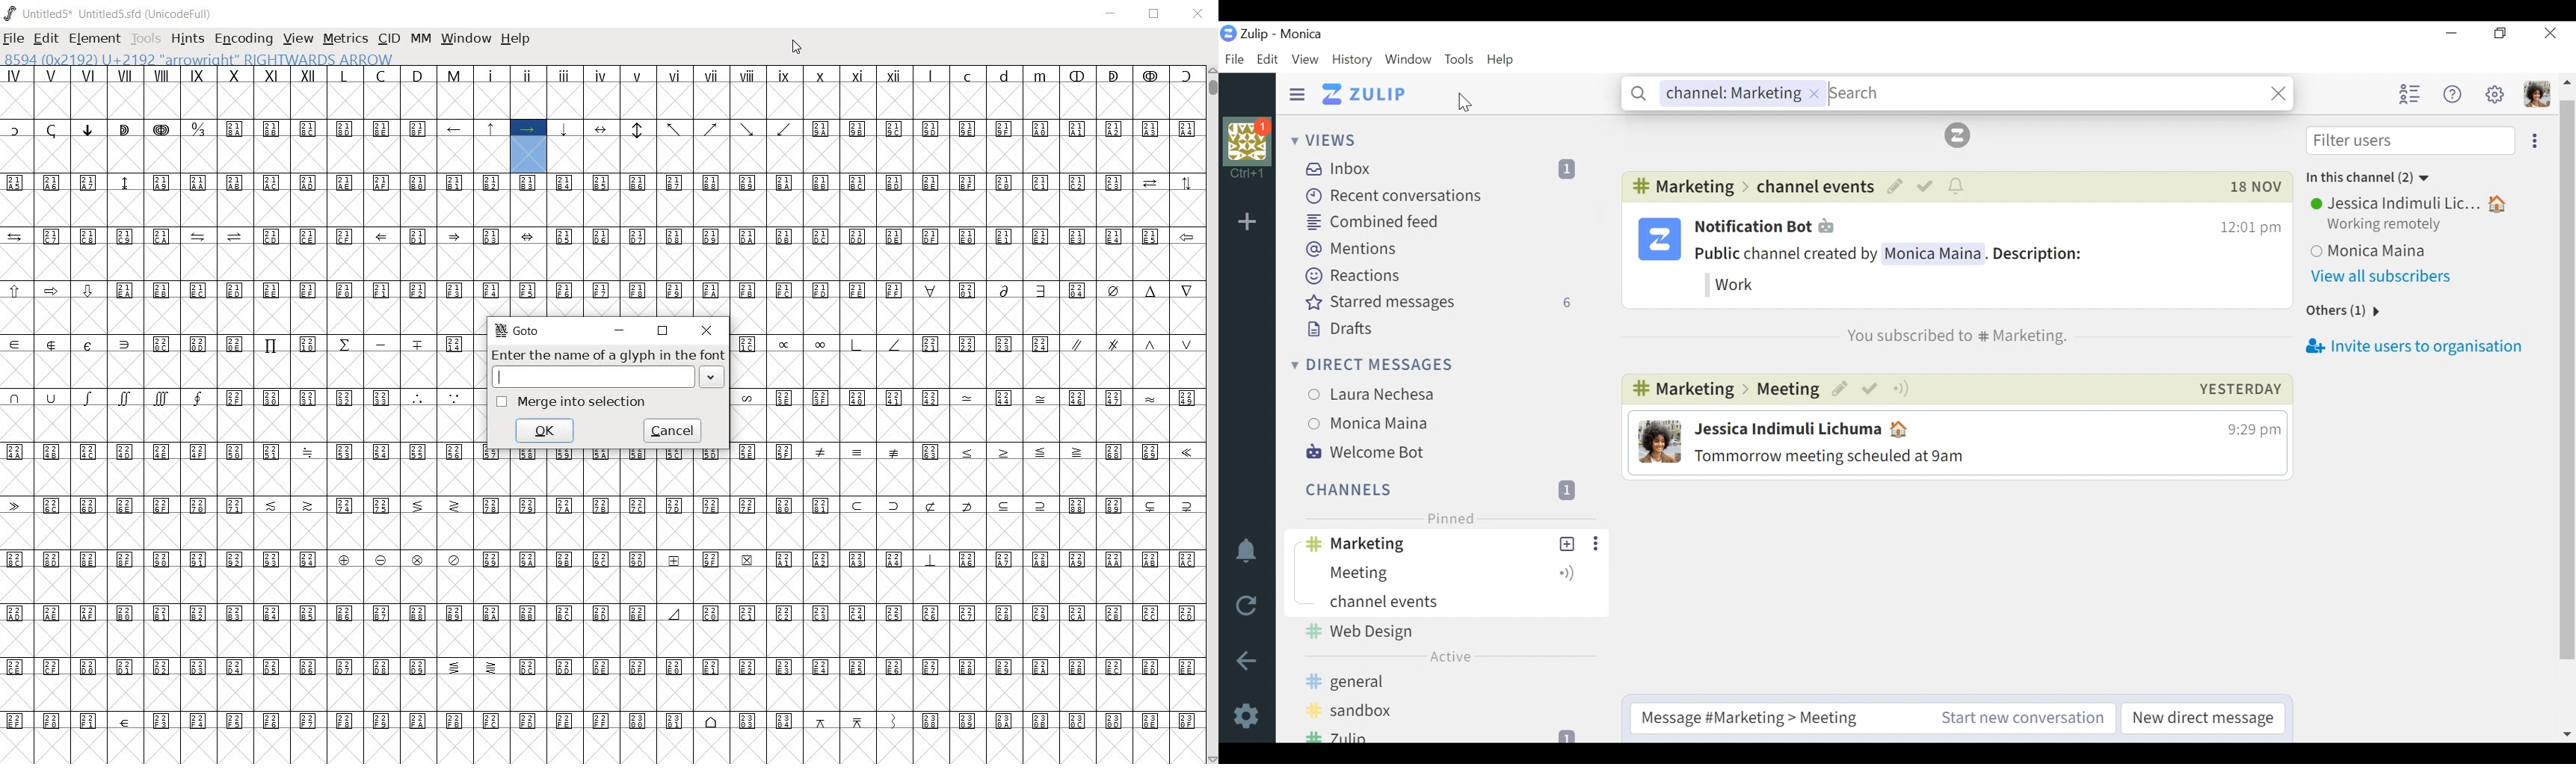 This screenshot has height=784, width=2576. I want to click on #channel, so click(1690, 390).